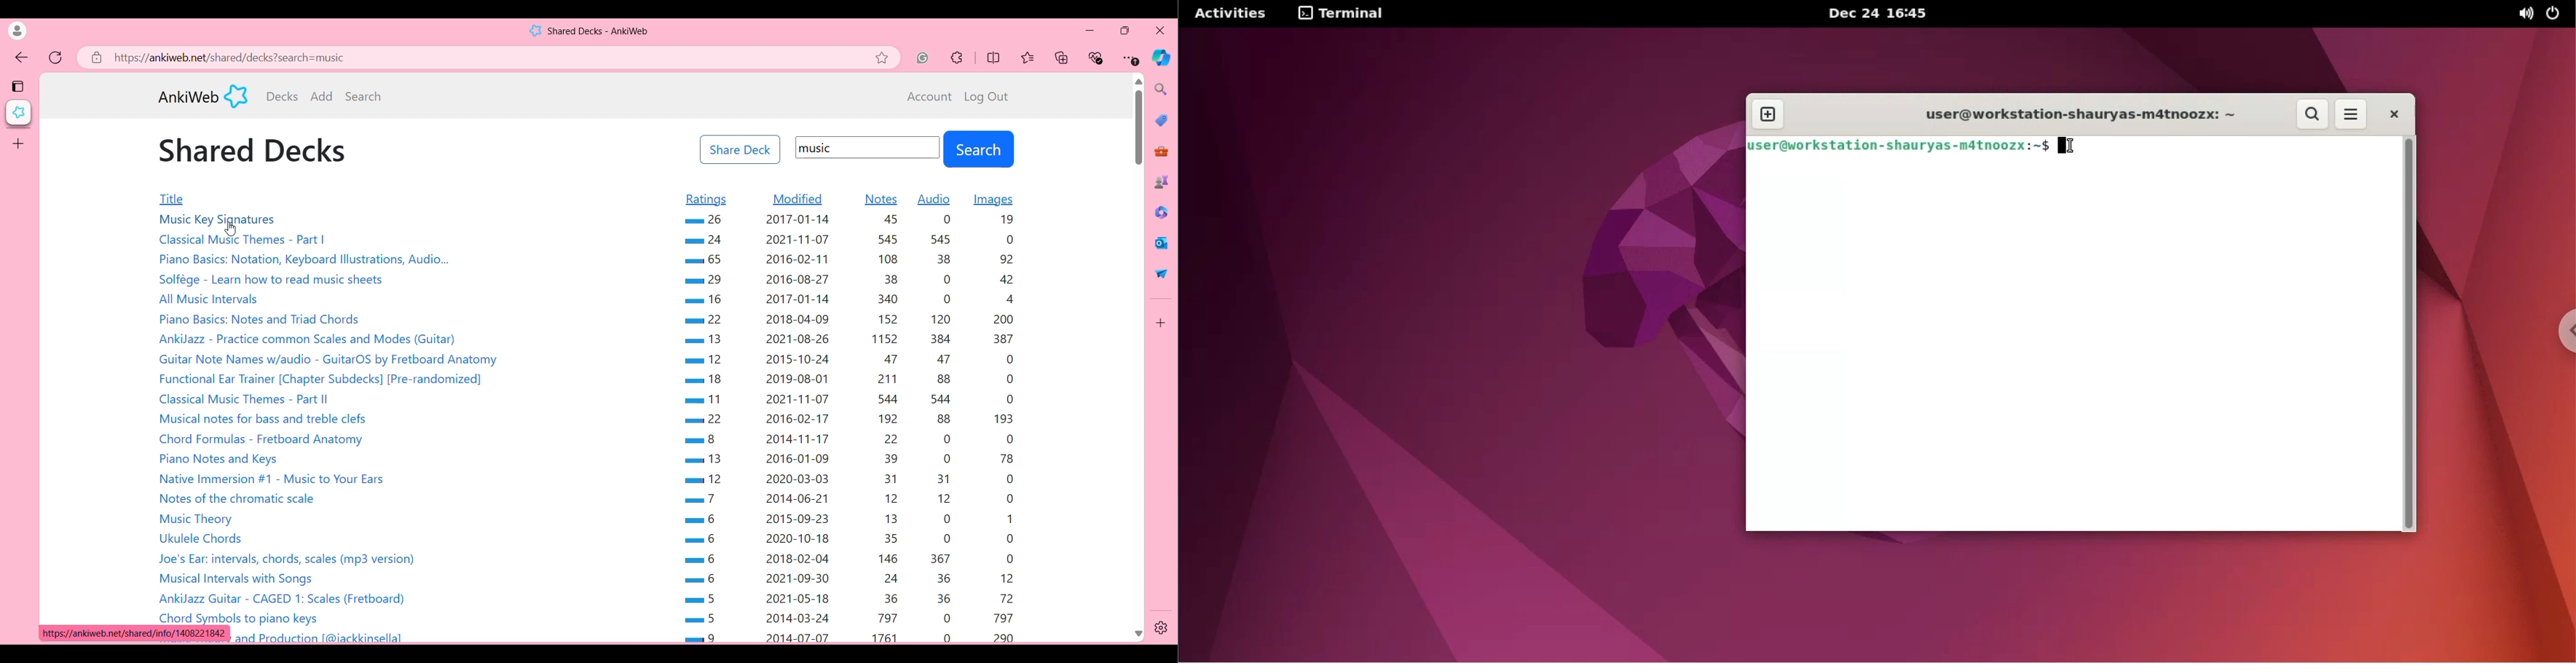  Describe the element at coordinates (849, 337) in the screenshot. I see `-m 13 2021-08-26 1152 384 387` at that location.